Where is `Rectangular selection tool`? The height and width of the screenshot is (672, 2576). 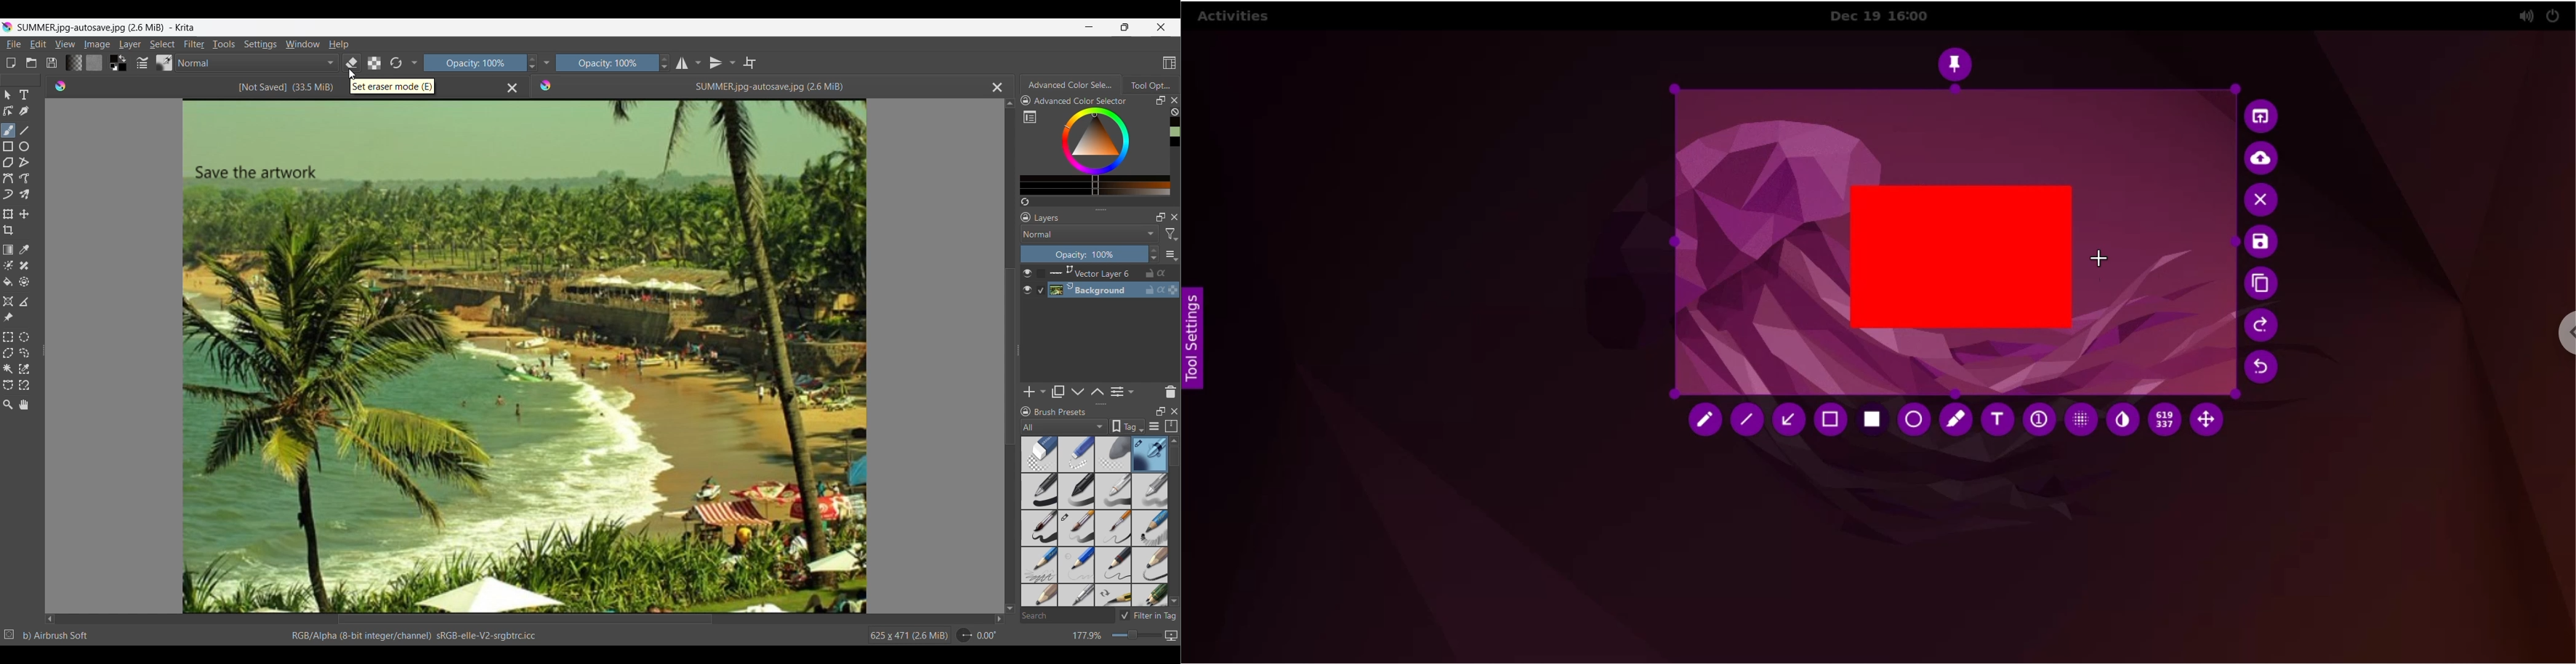
Rectangular selection tool is located at coordinates (7, 337).